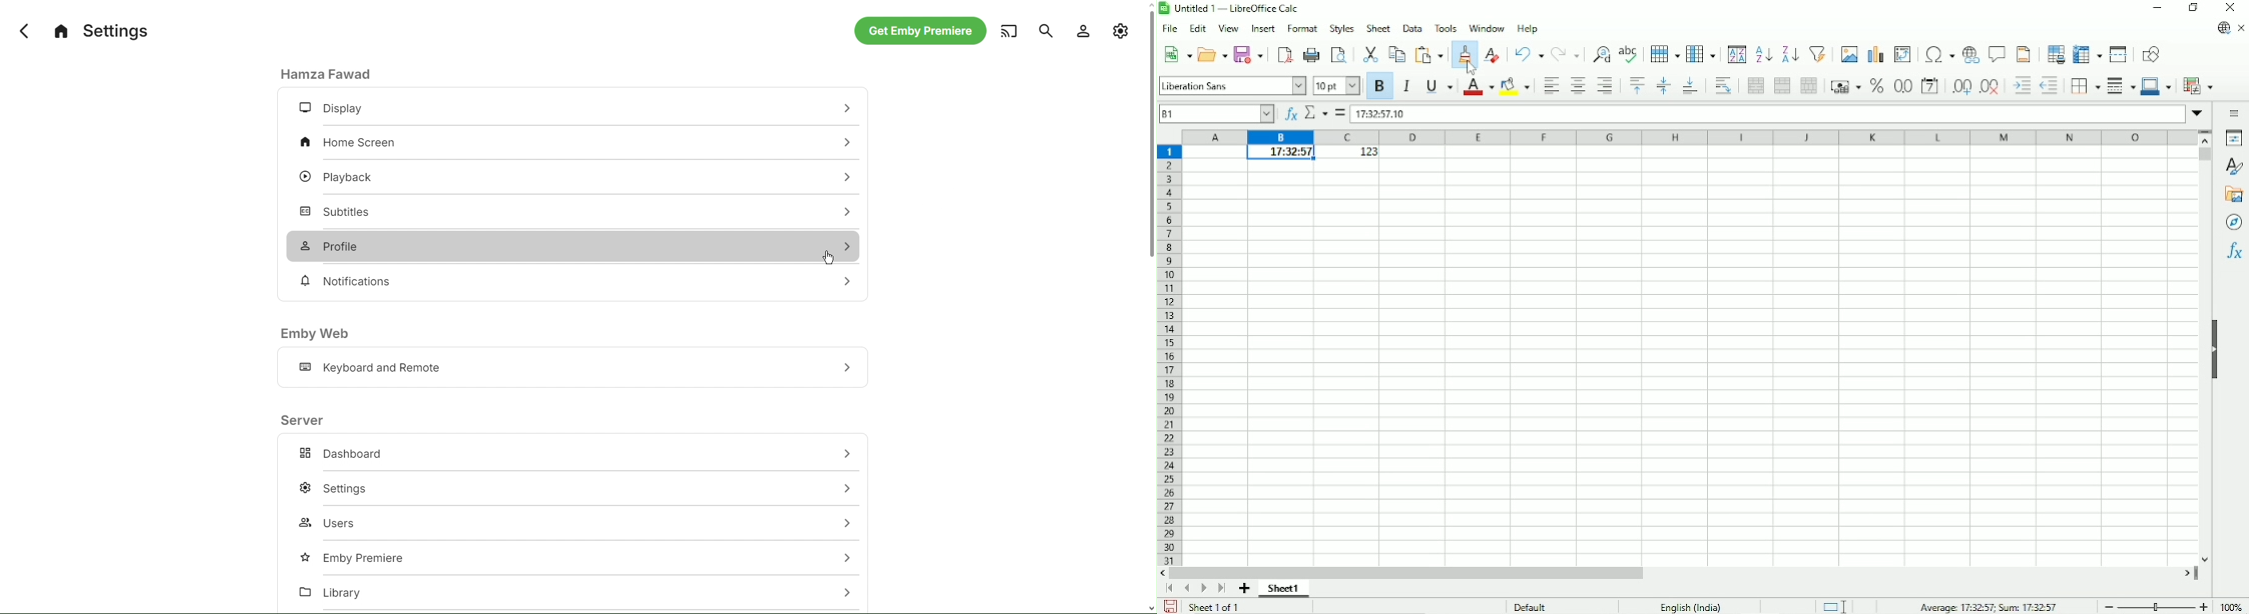  I want to click on Playback, so click(340, 175).